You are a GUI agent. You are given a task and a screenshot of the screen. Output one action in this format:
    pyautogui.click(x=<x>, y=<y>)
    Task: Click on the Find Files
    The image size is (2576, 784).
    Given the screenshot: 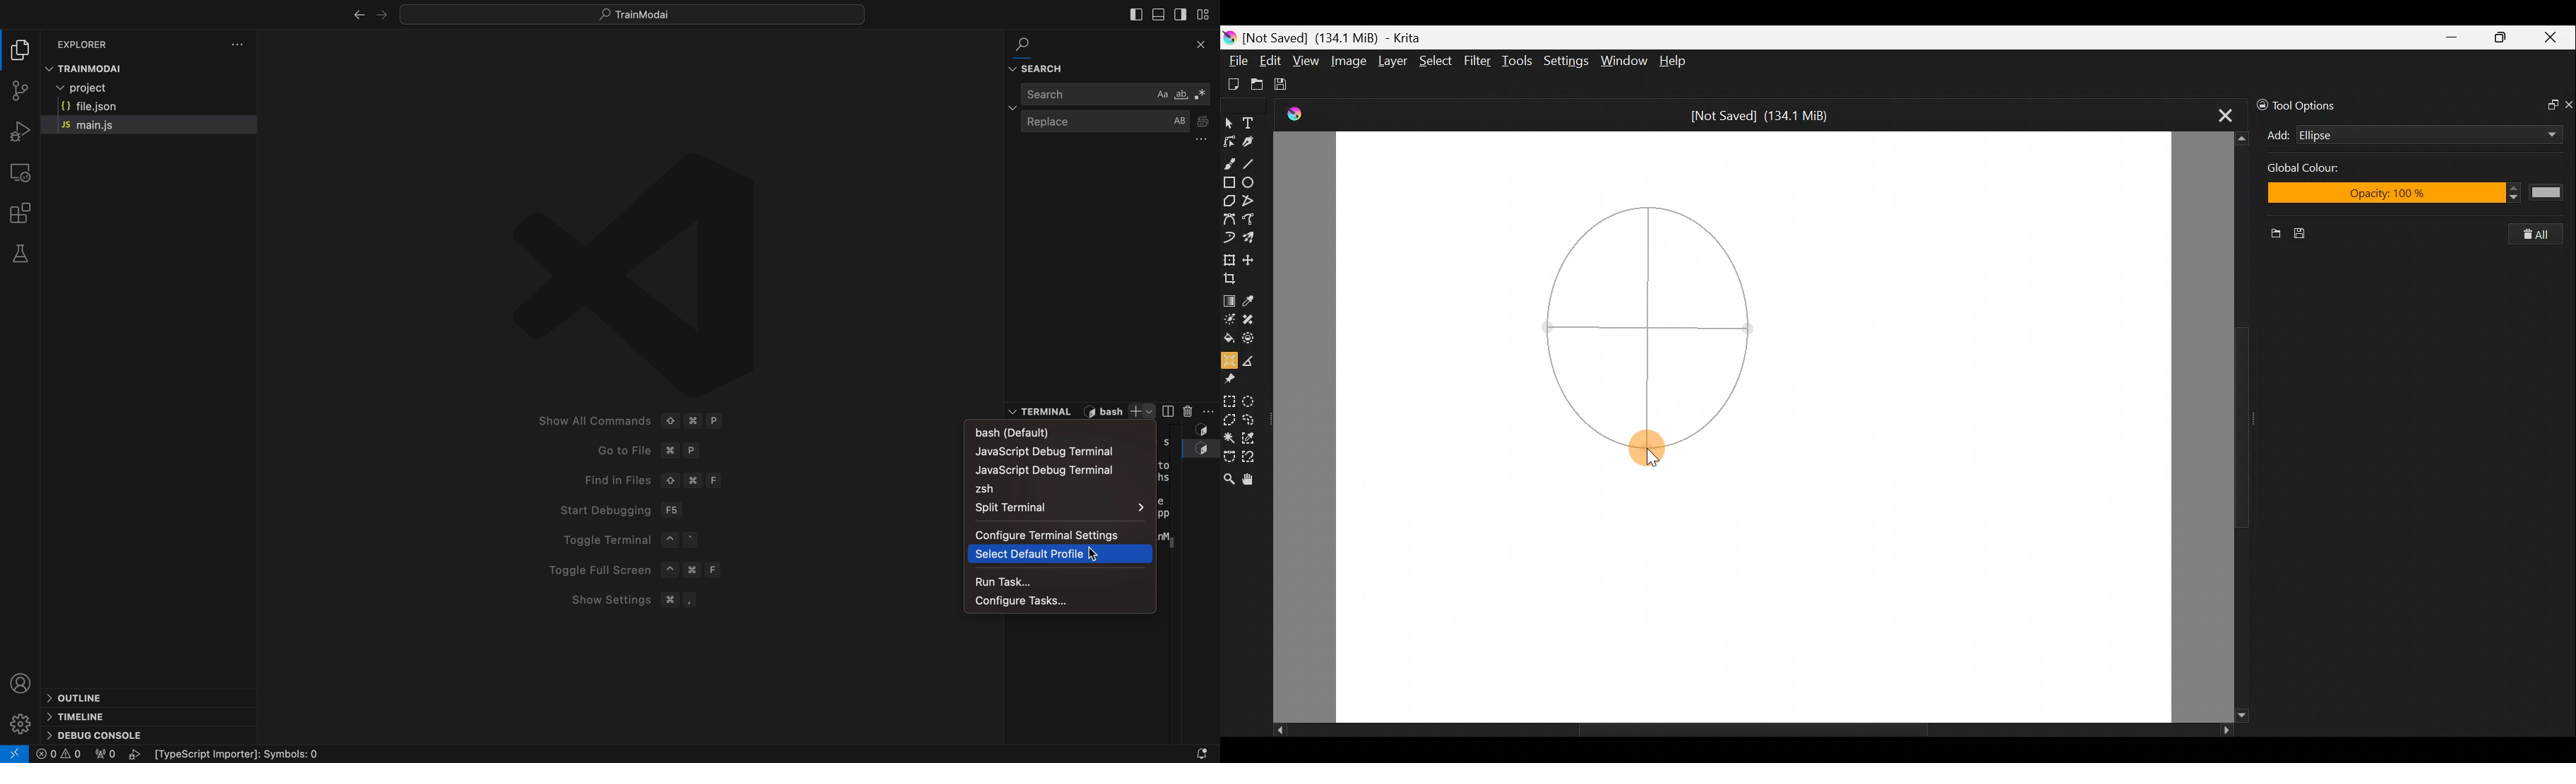 What is the action you would take?
    pyautogui.click(x=706, y=479)
    